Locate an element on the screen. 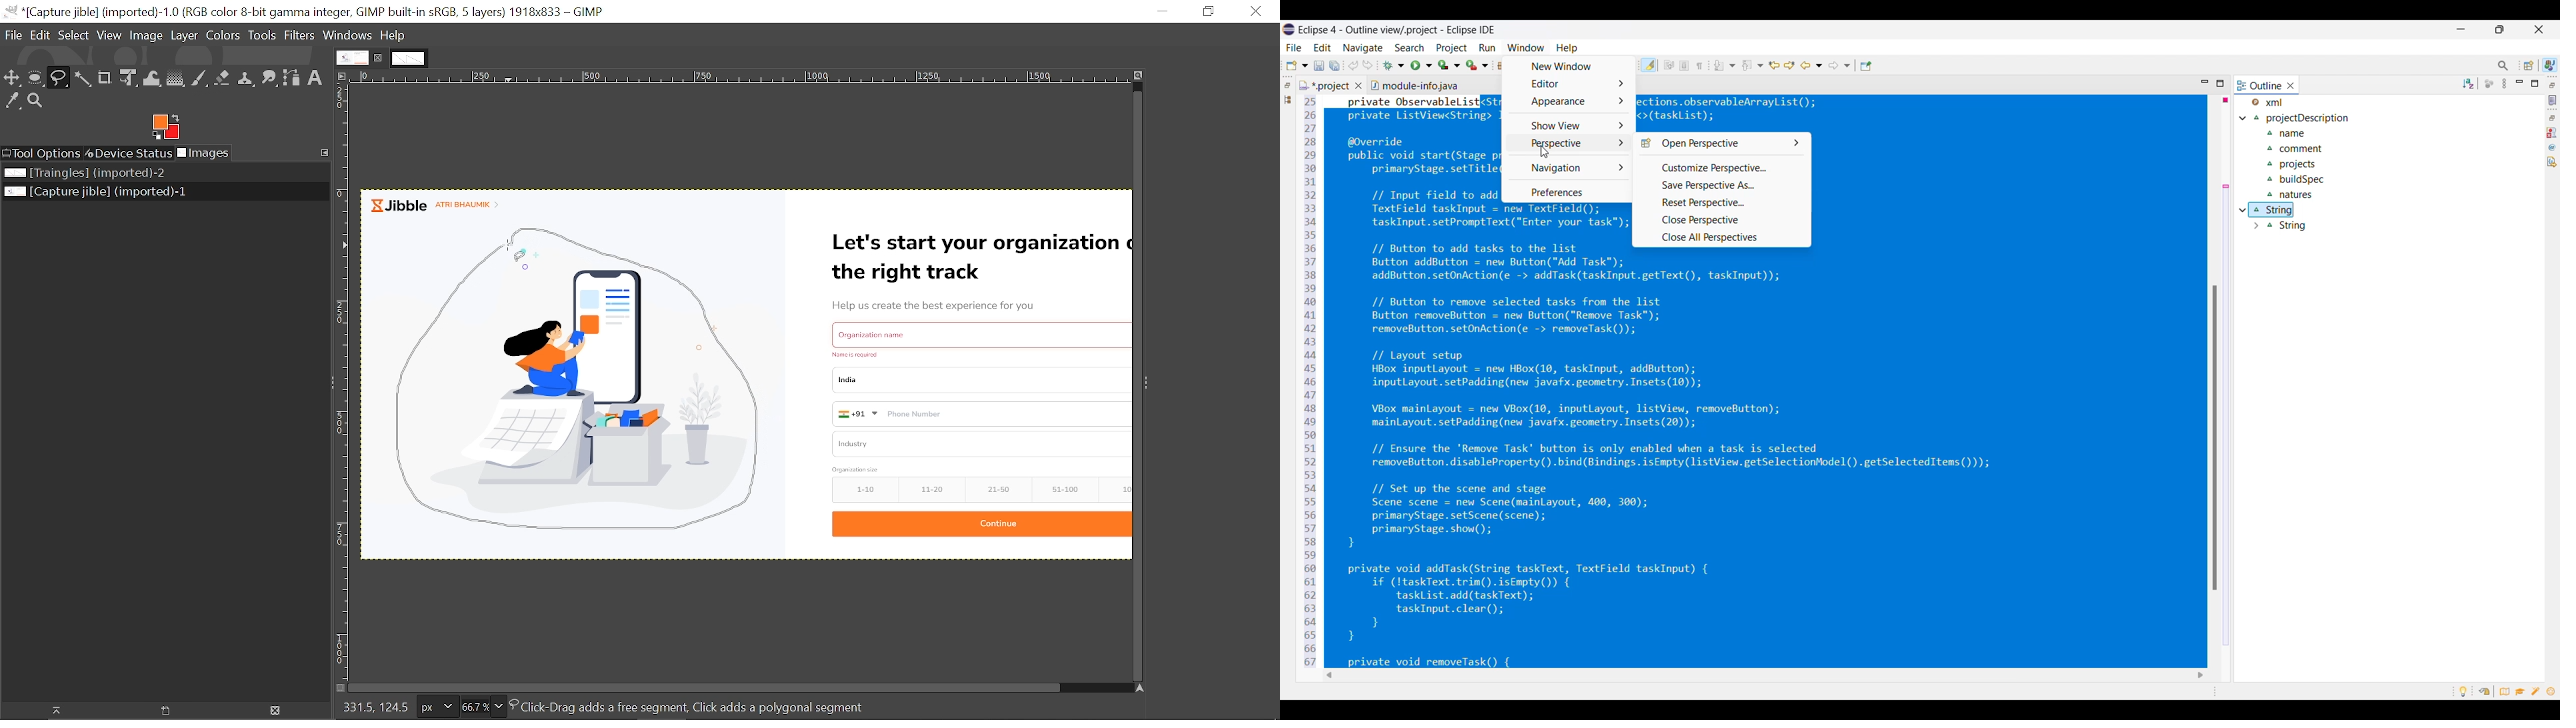 Image resolution: width=2576 pixels, height=728 pixels. Edit is located at coordinates (41, 35).